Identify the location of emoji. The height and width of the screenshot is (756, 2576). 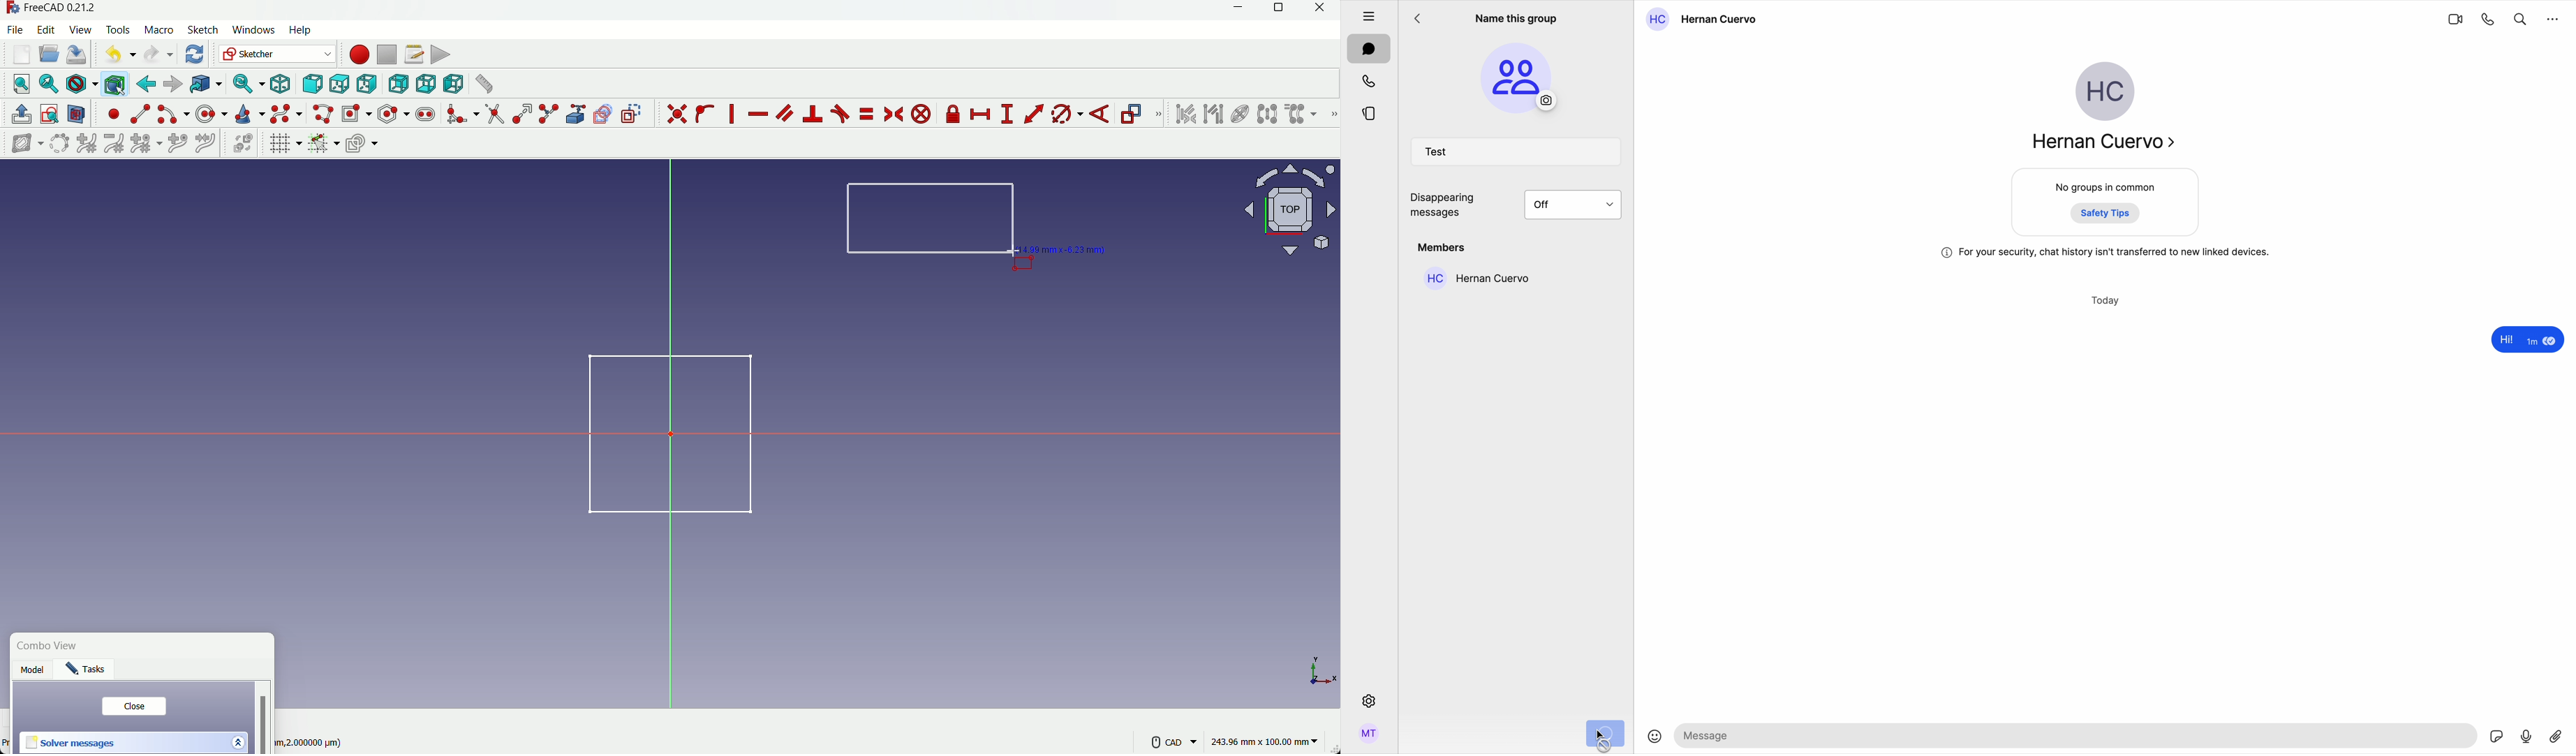
(1655, 737).